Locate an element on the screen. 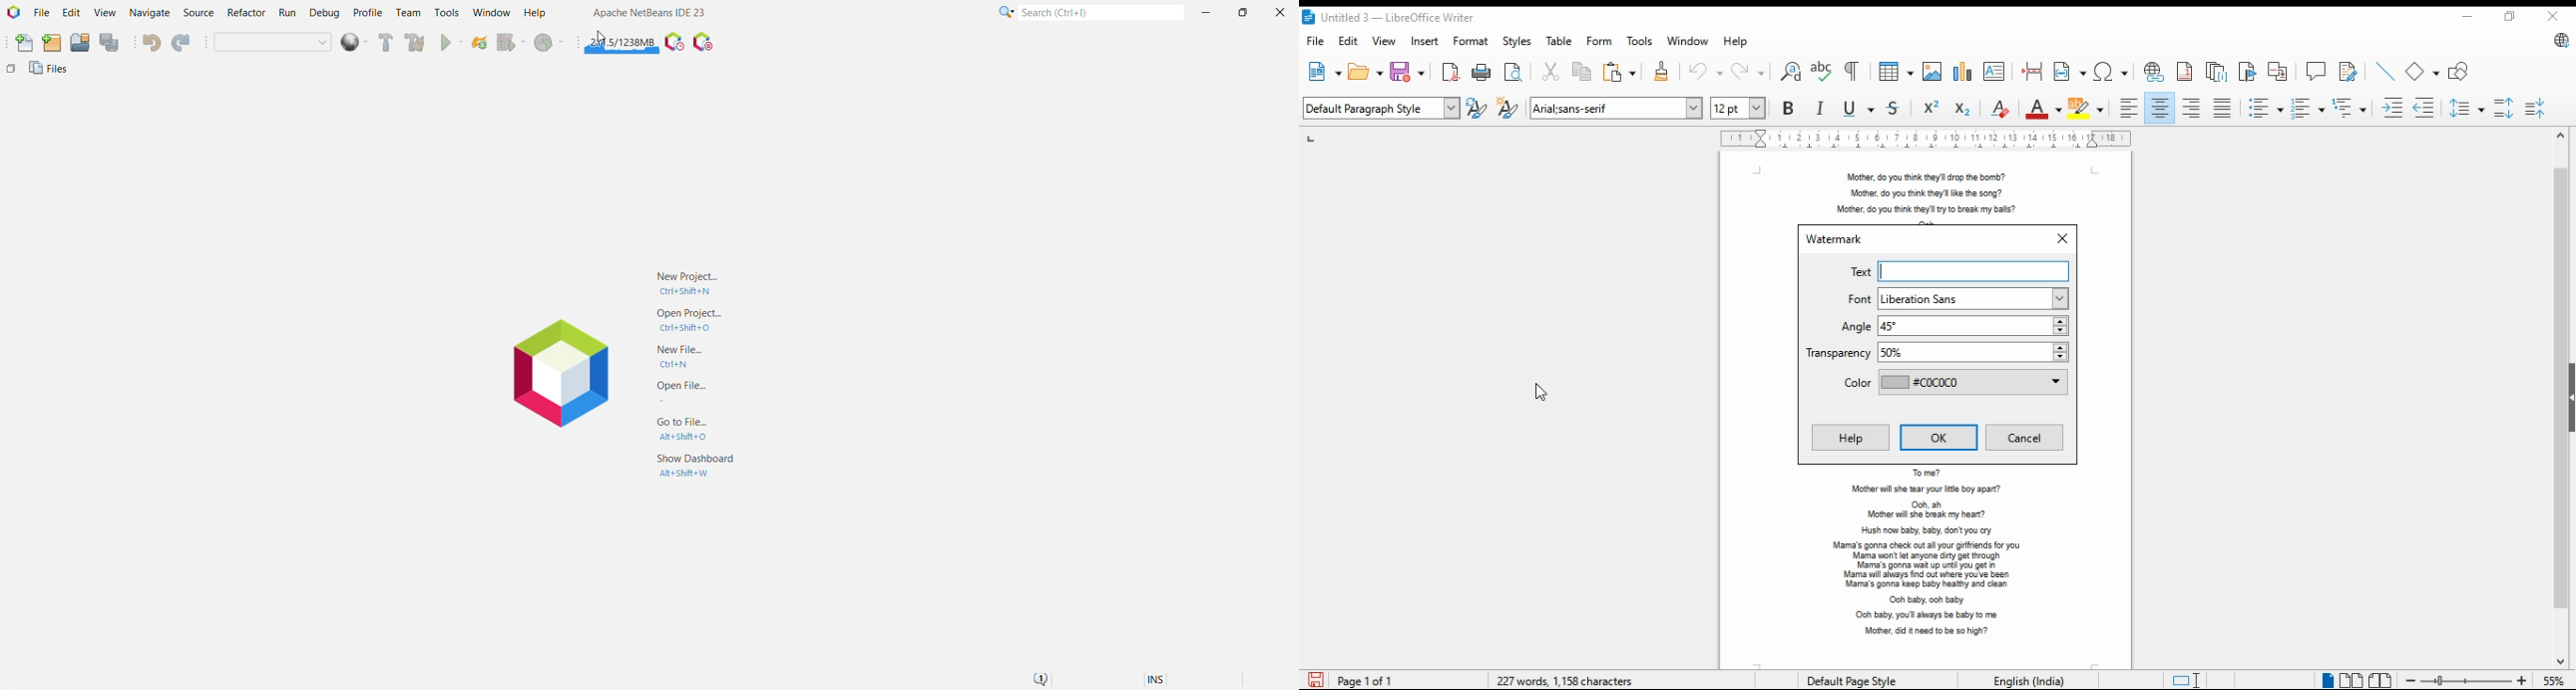 The width and height of the screenshot is (2576, 700). simple shapes is located at coordinates (2421, 72).